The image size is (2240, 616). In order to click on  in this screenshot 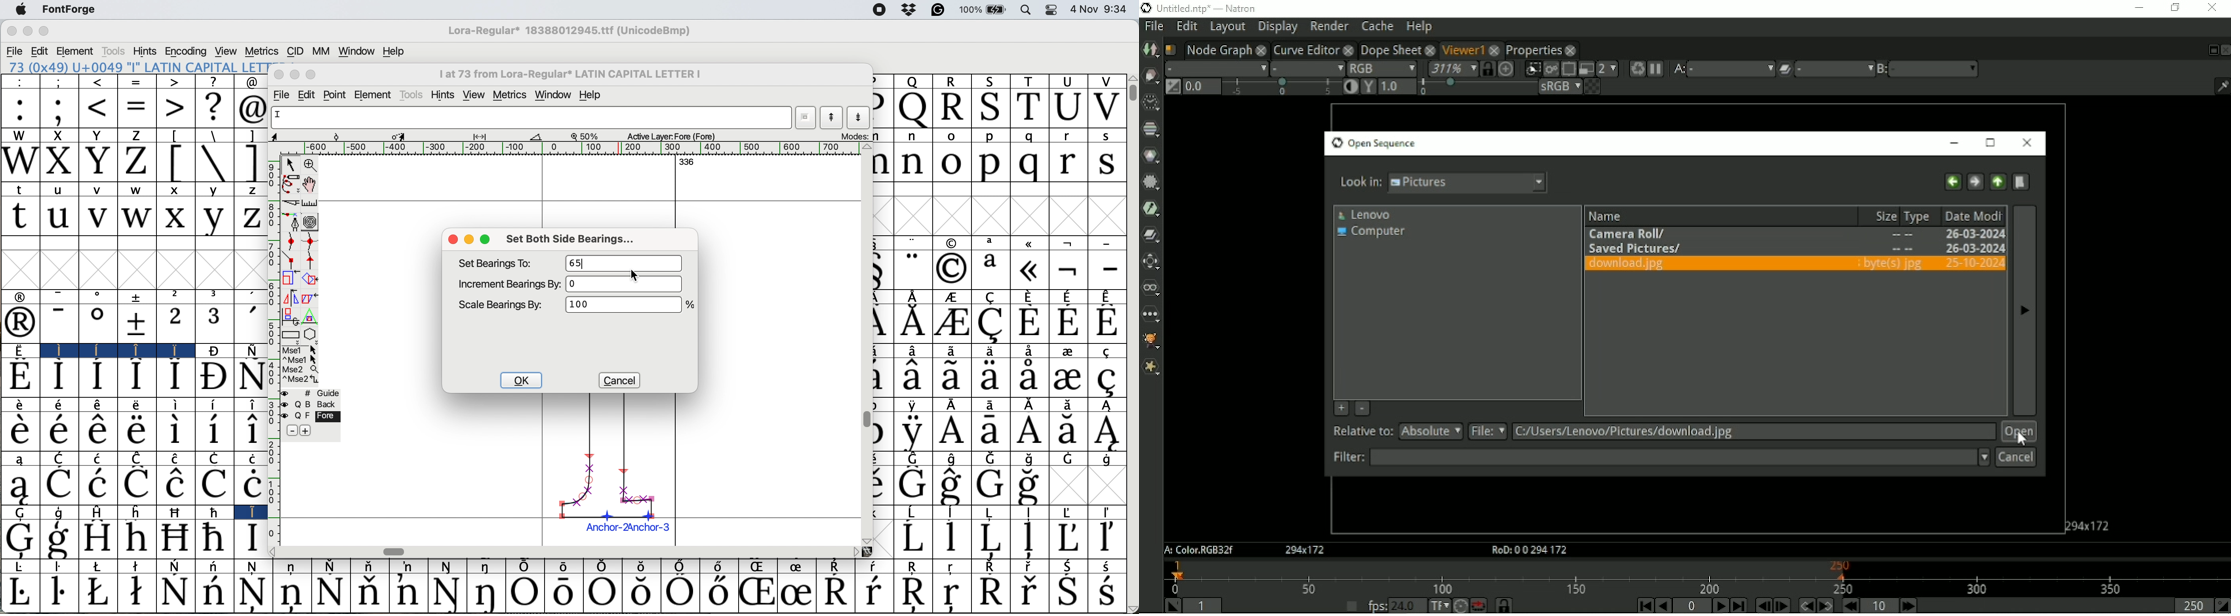, I will do `click(399, 136)`.